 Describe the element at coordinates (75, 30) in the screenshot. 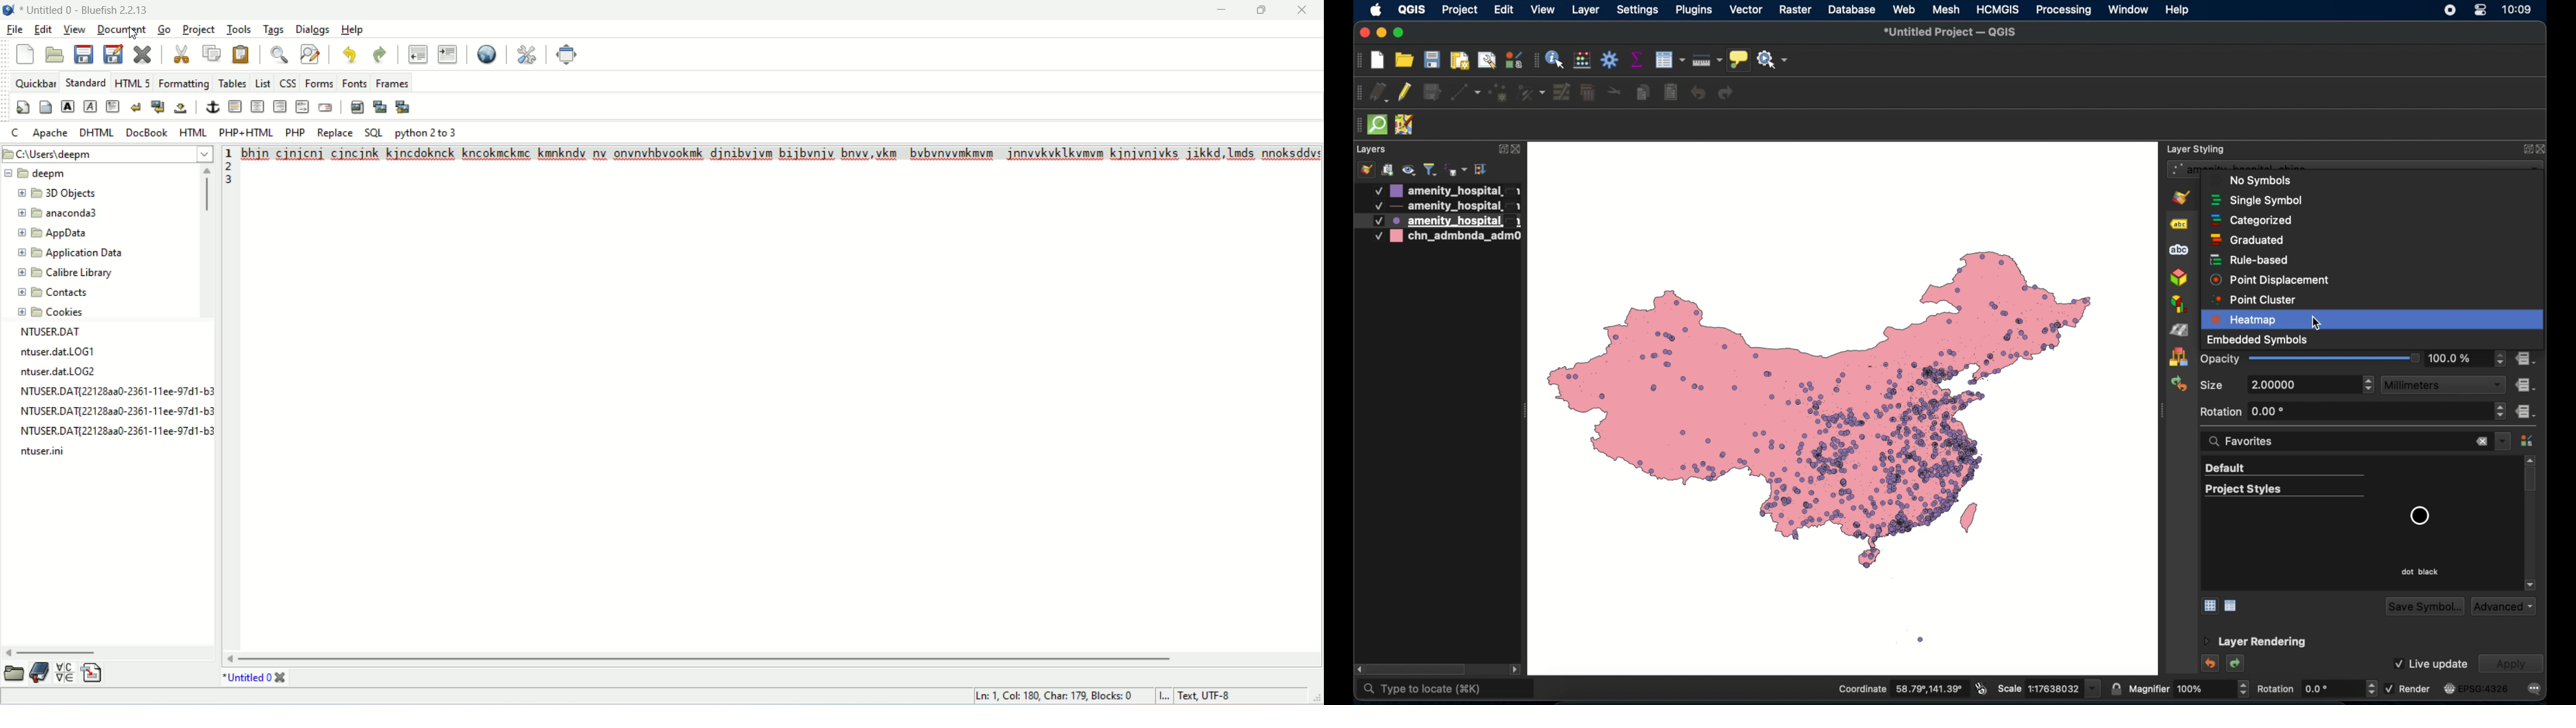

I see `view` at that location.